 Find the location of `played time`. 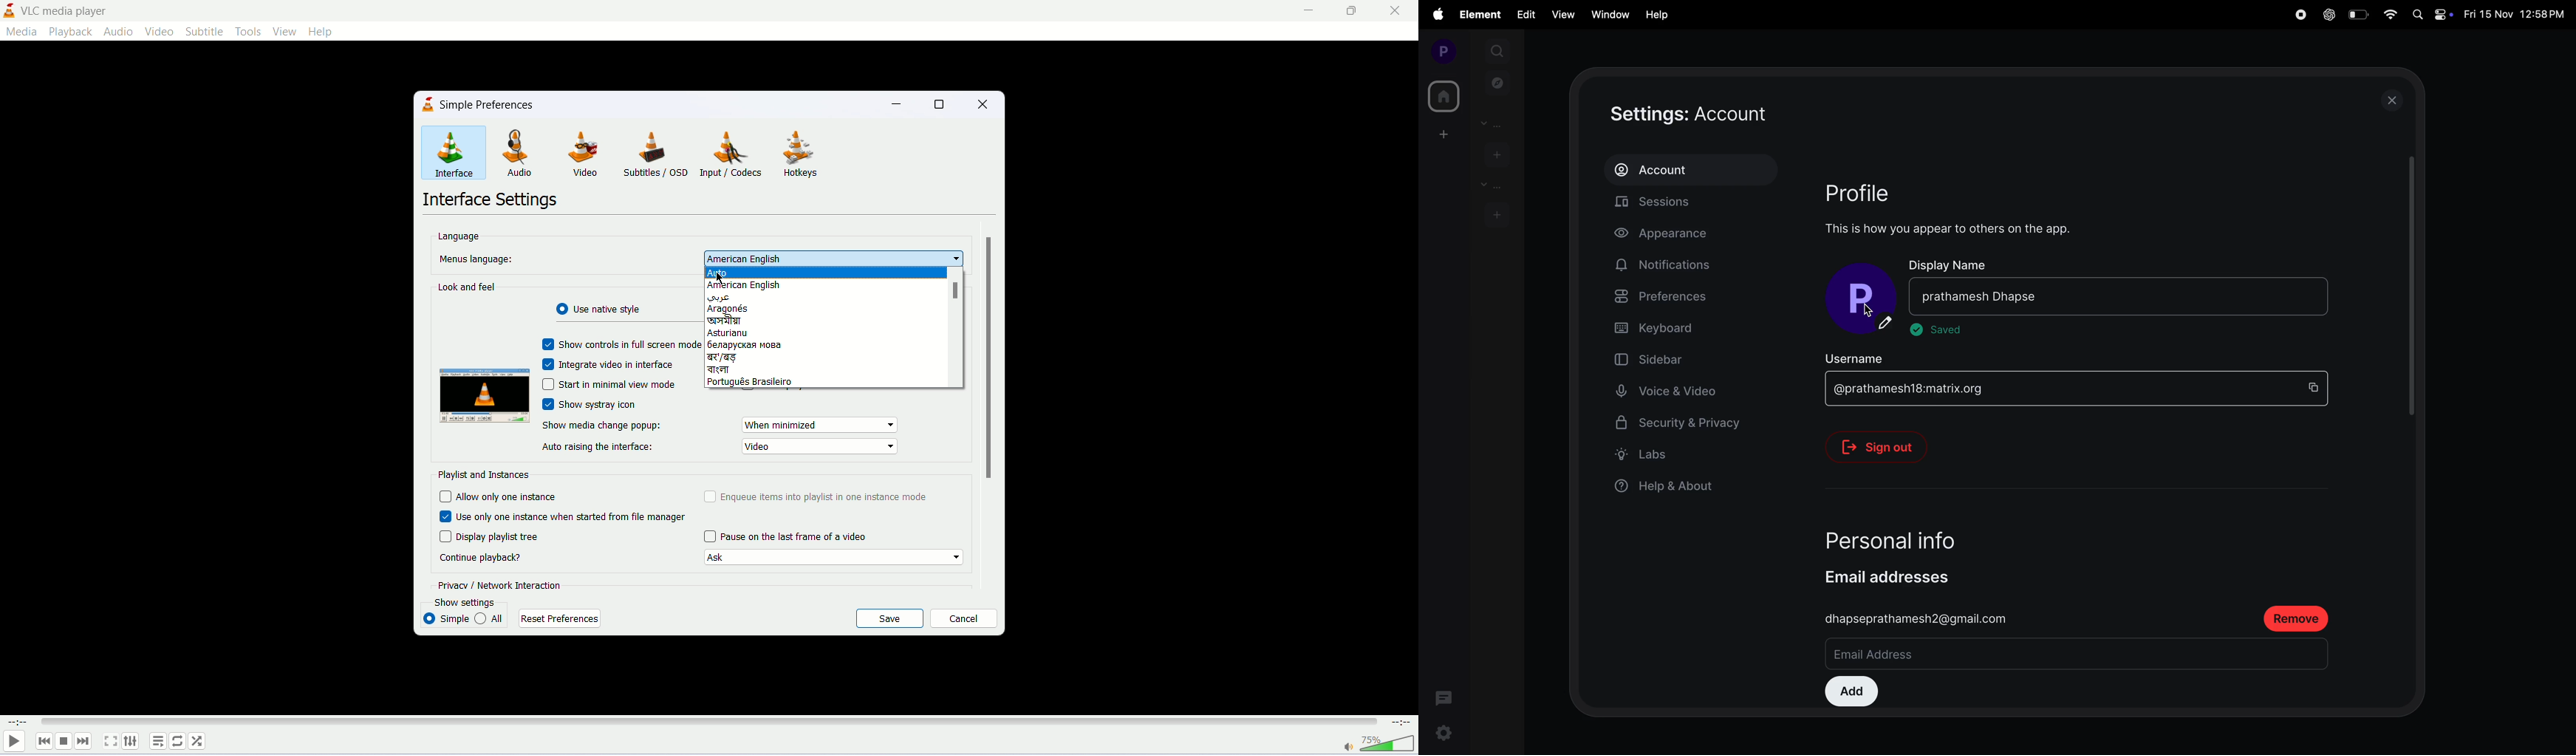

played time is located at coordinates (18, 722).